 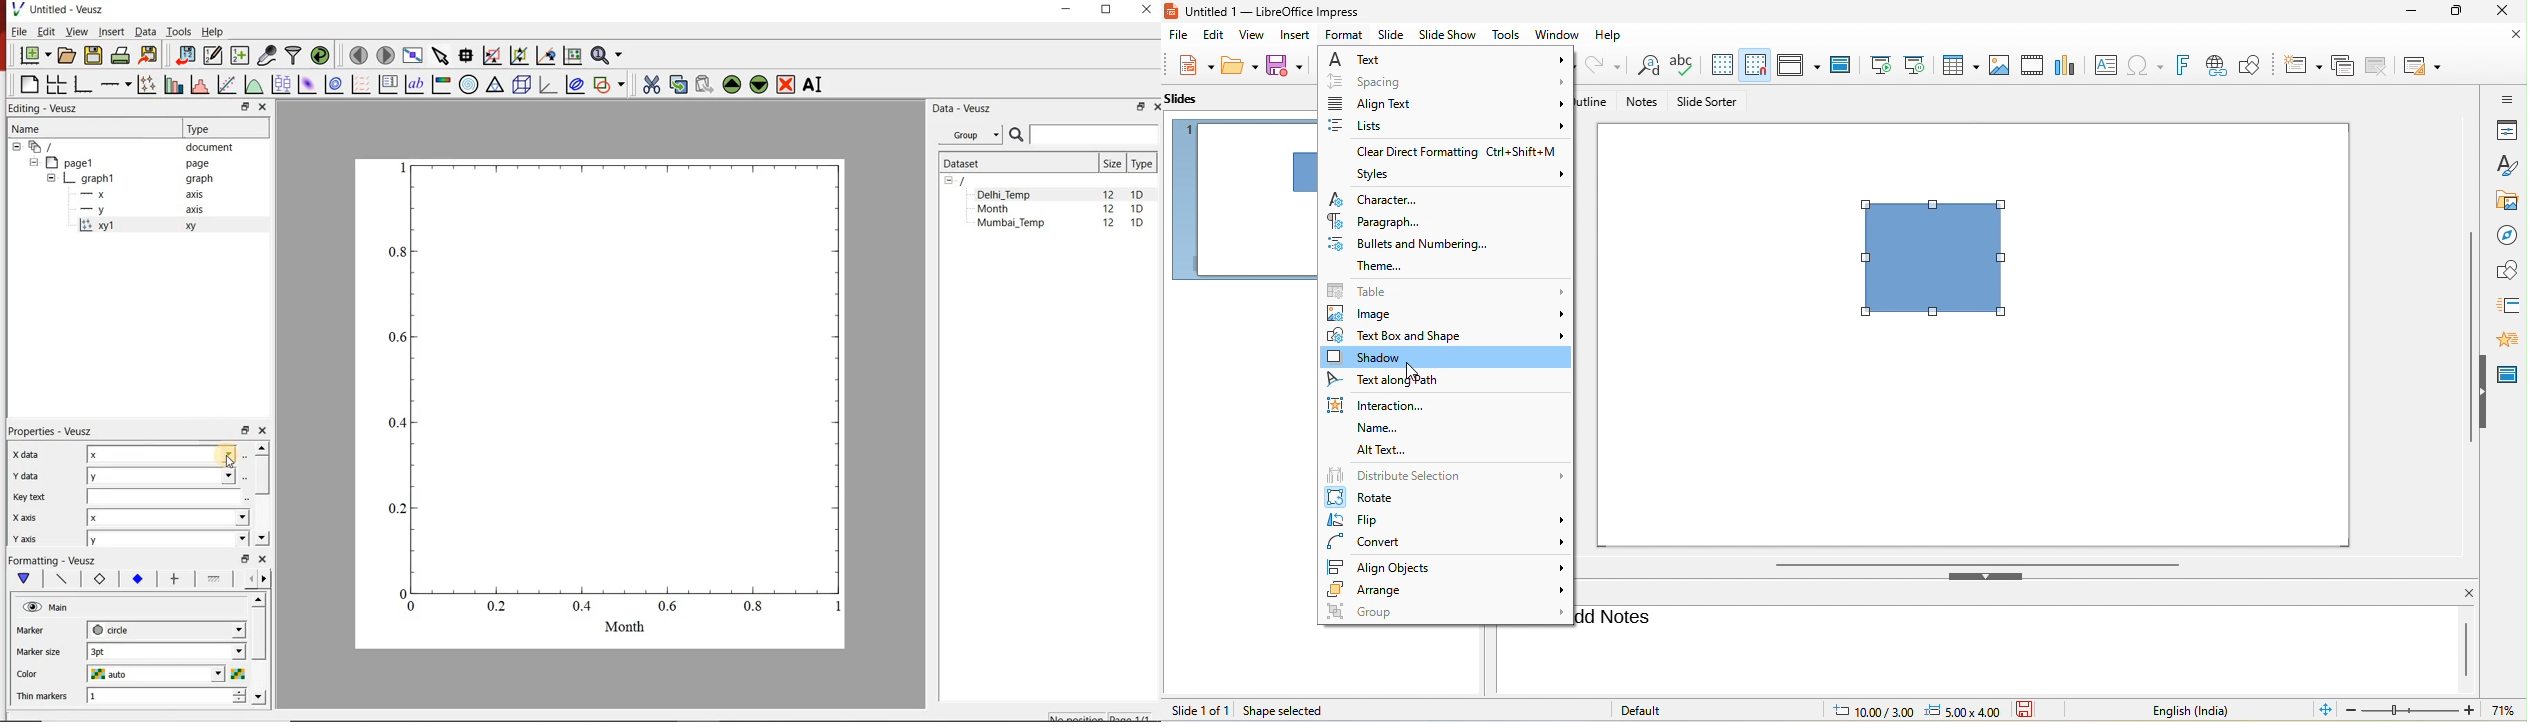 What do you see at coordinates (2187, 67) in the screenshot?
I see `font work text` at bounding box center [2187, 67].